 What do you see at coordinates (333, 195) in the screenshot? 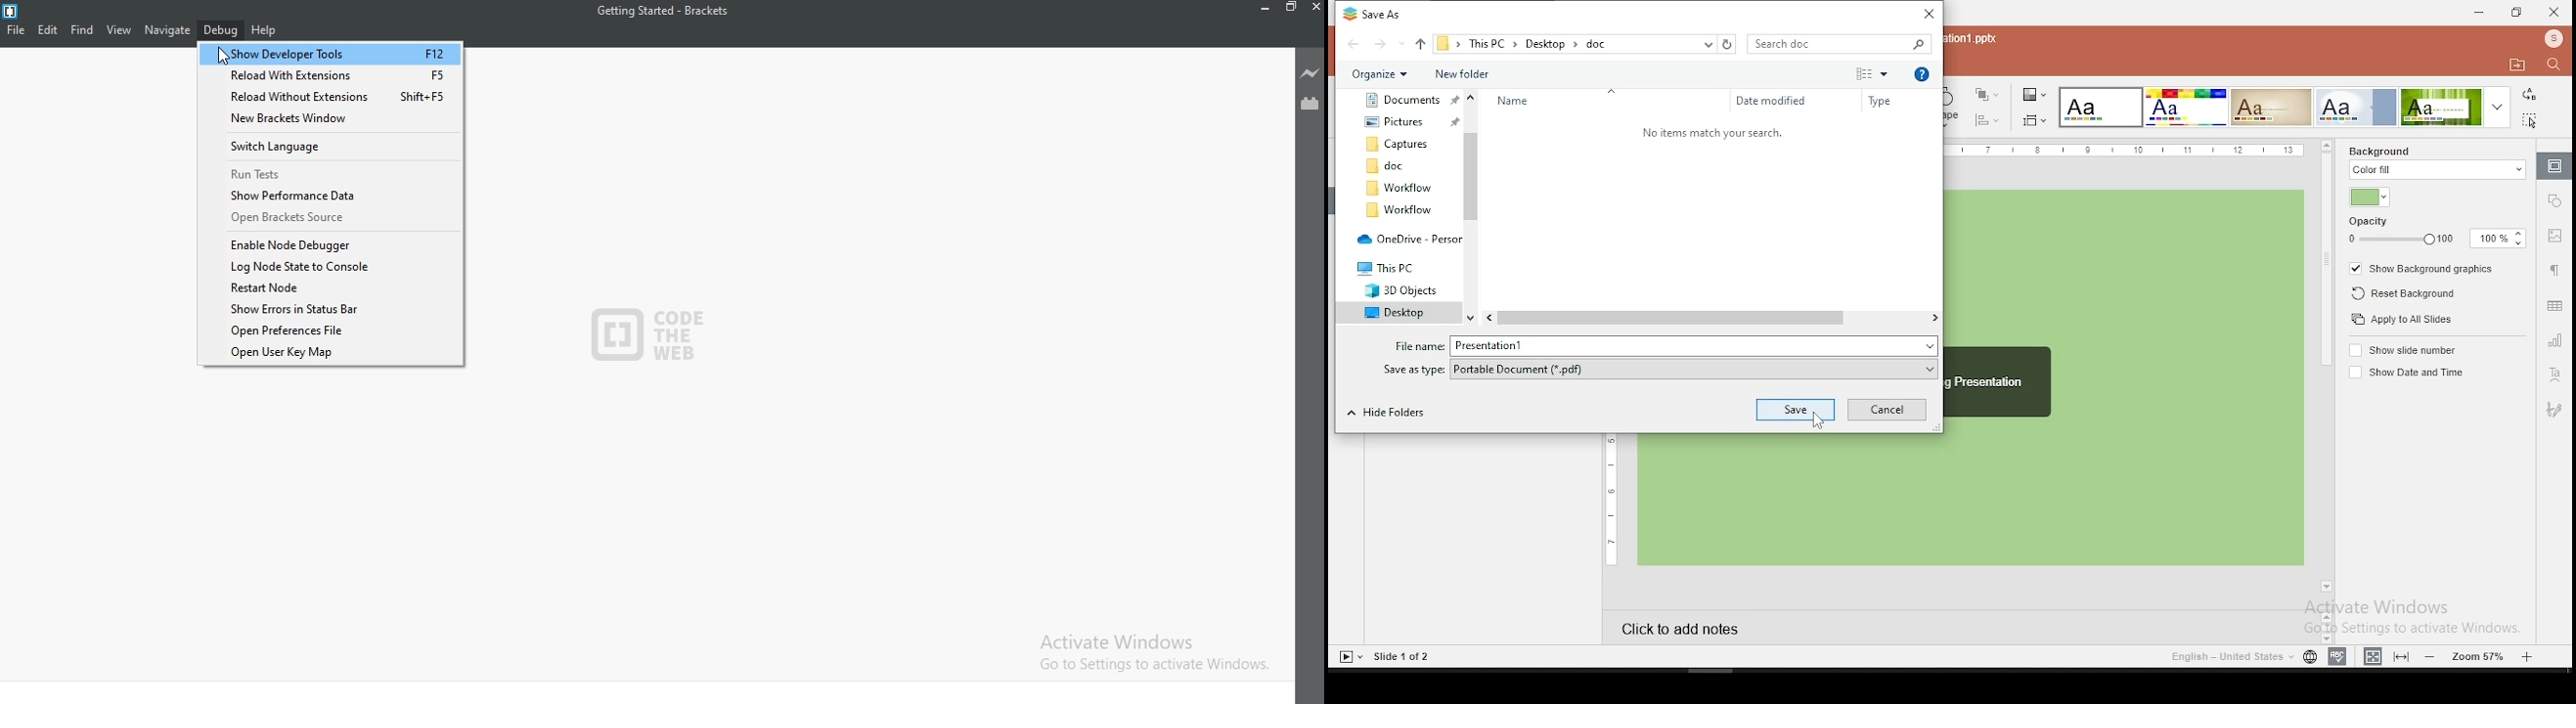
I see `Show Performance Data` at bounding box center [333, 195].